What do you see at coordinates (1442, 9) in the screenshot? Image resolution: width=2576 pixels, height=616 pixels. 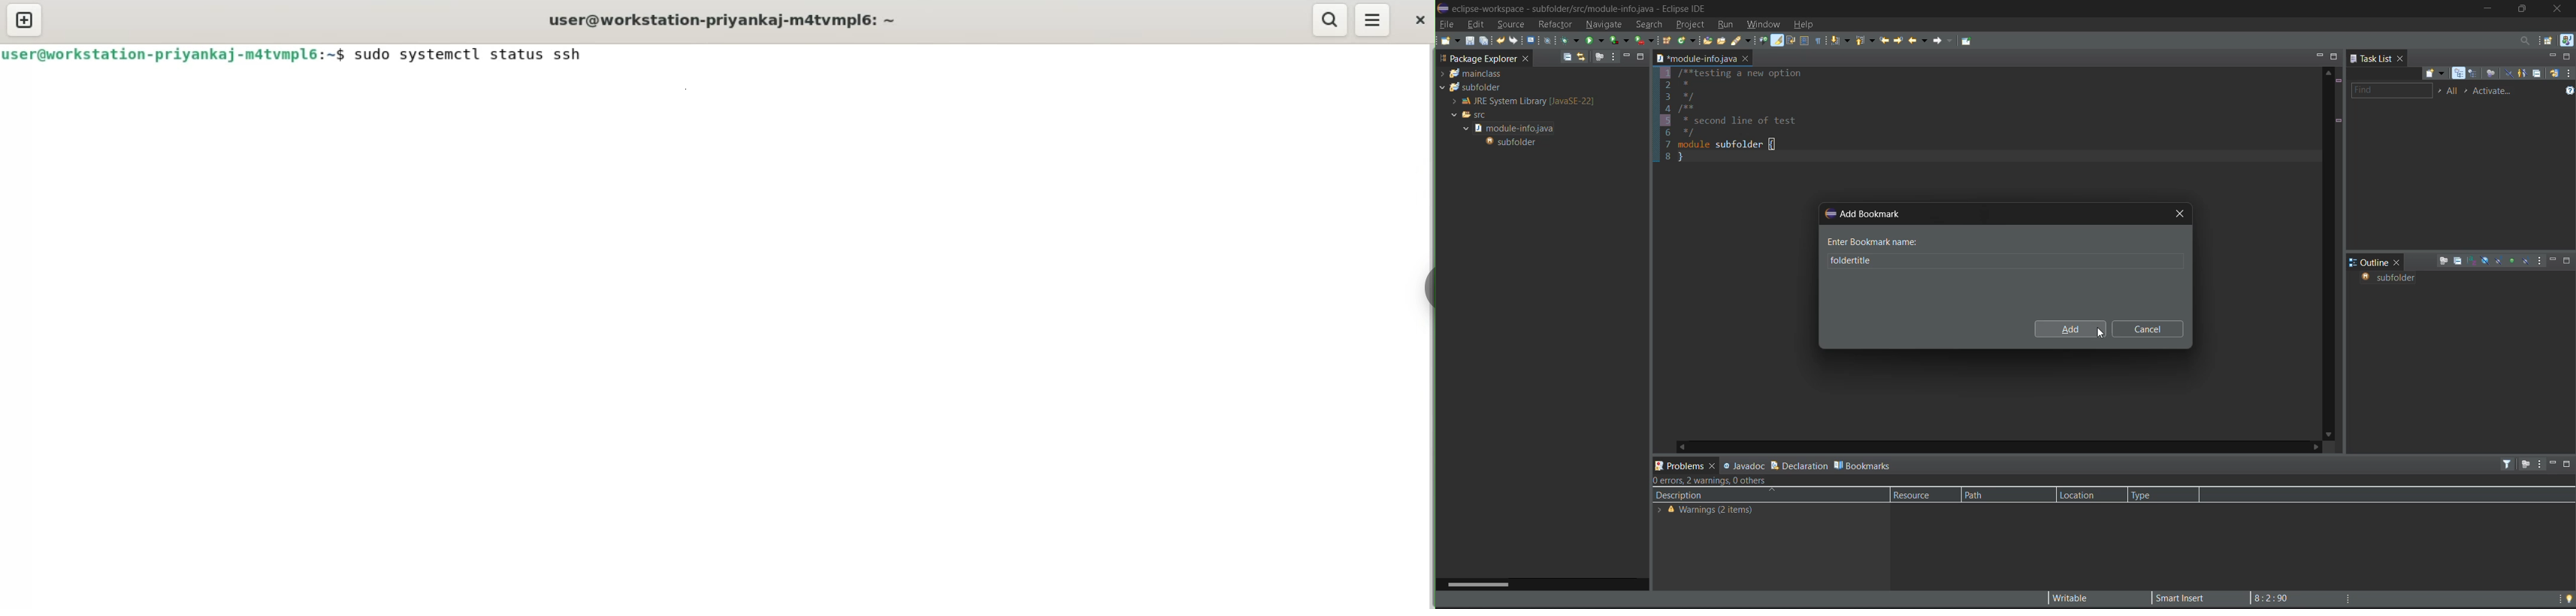 I see `eclipse logo` at bounding box center [1442, 9].